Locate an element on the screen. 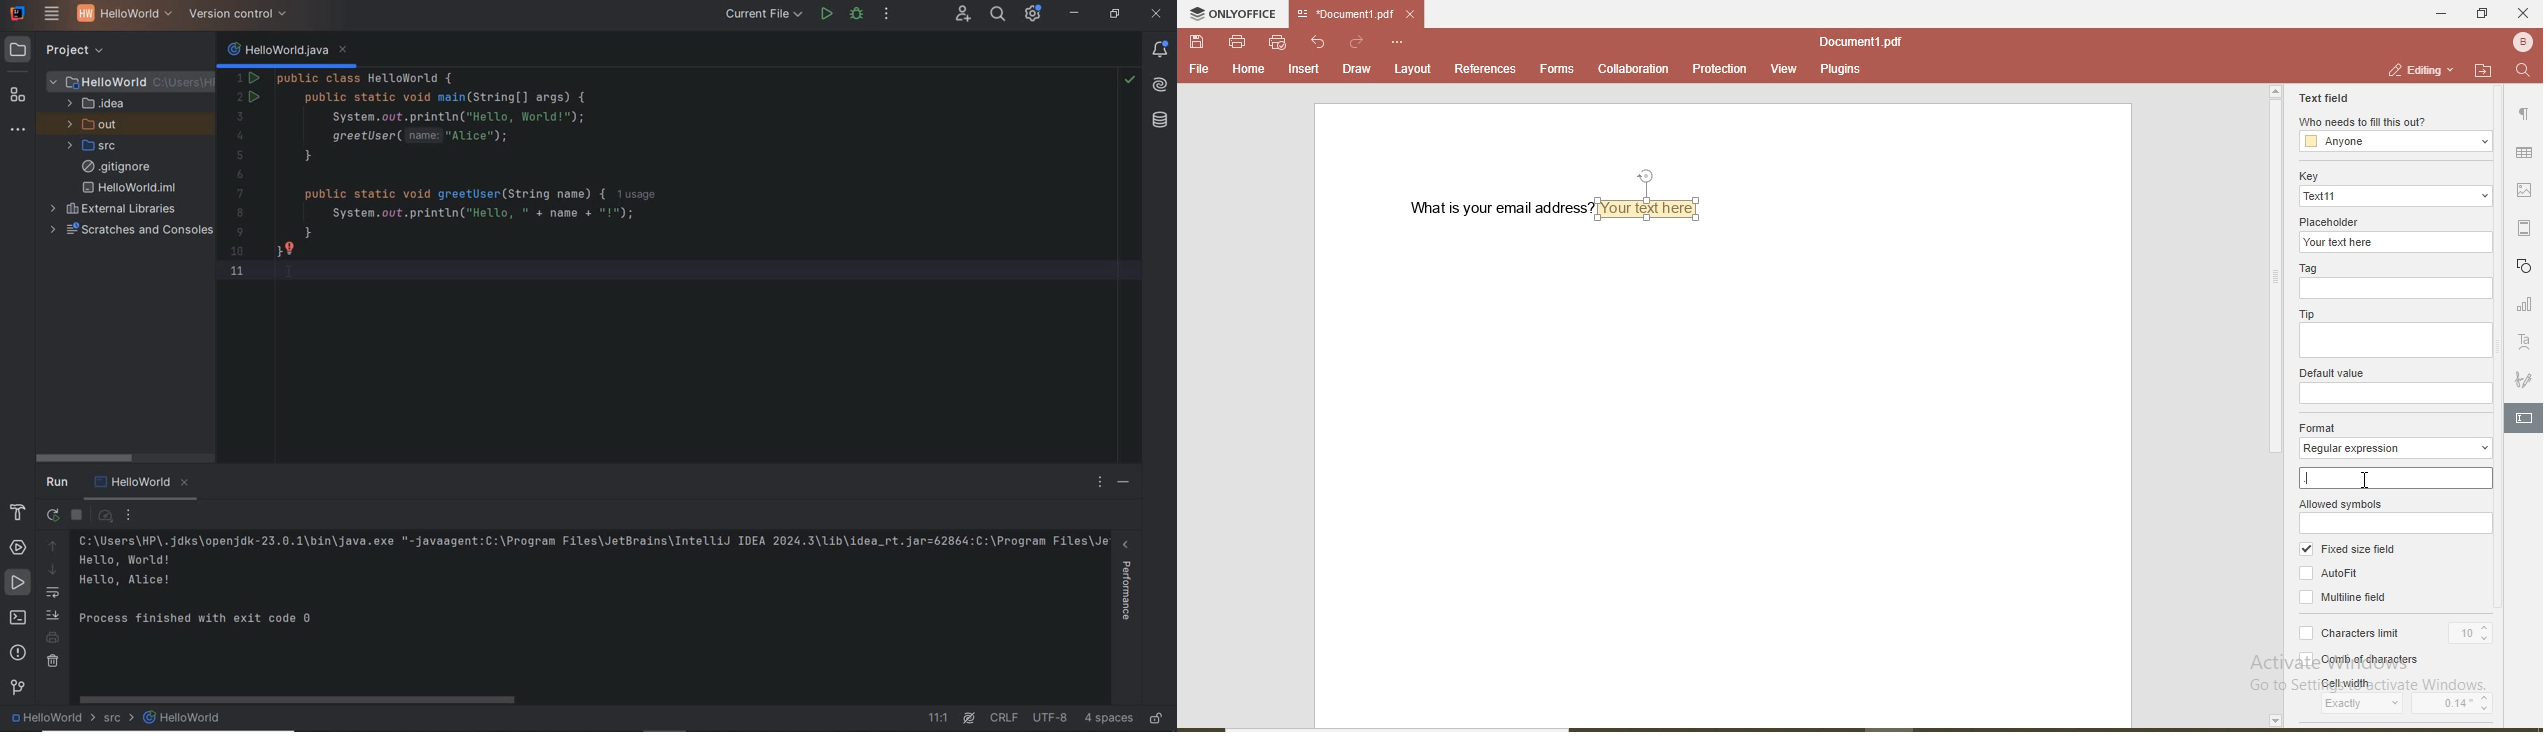  customise quick access toolbar is located at coordinates (1399, 41).